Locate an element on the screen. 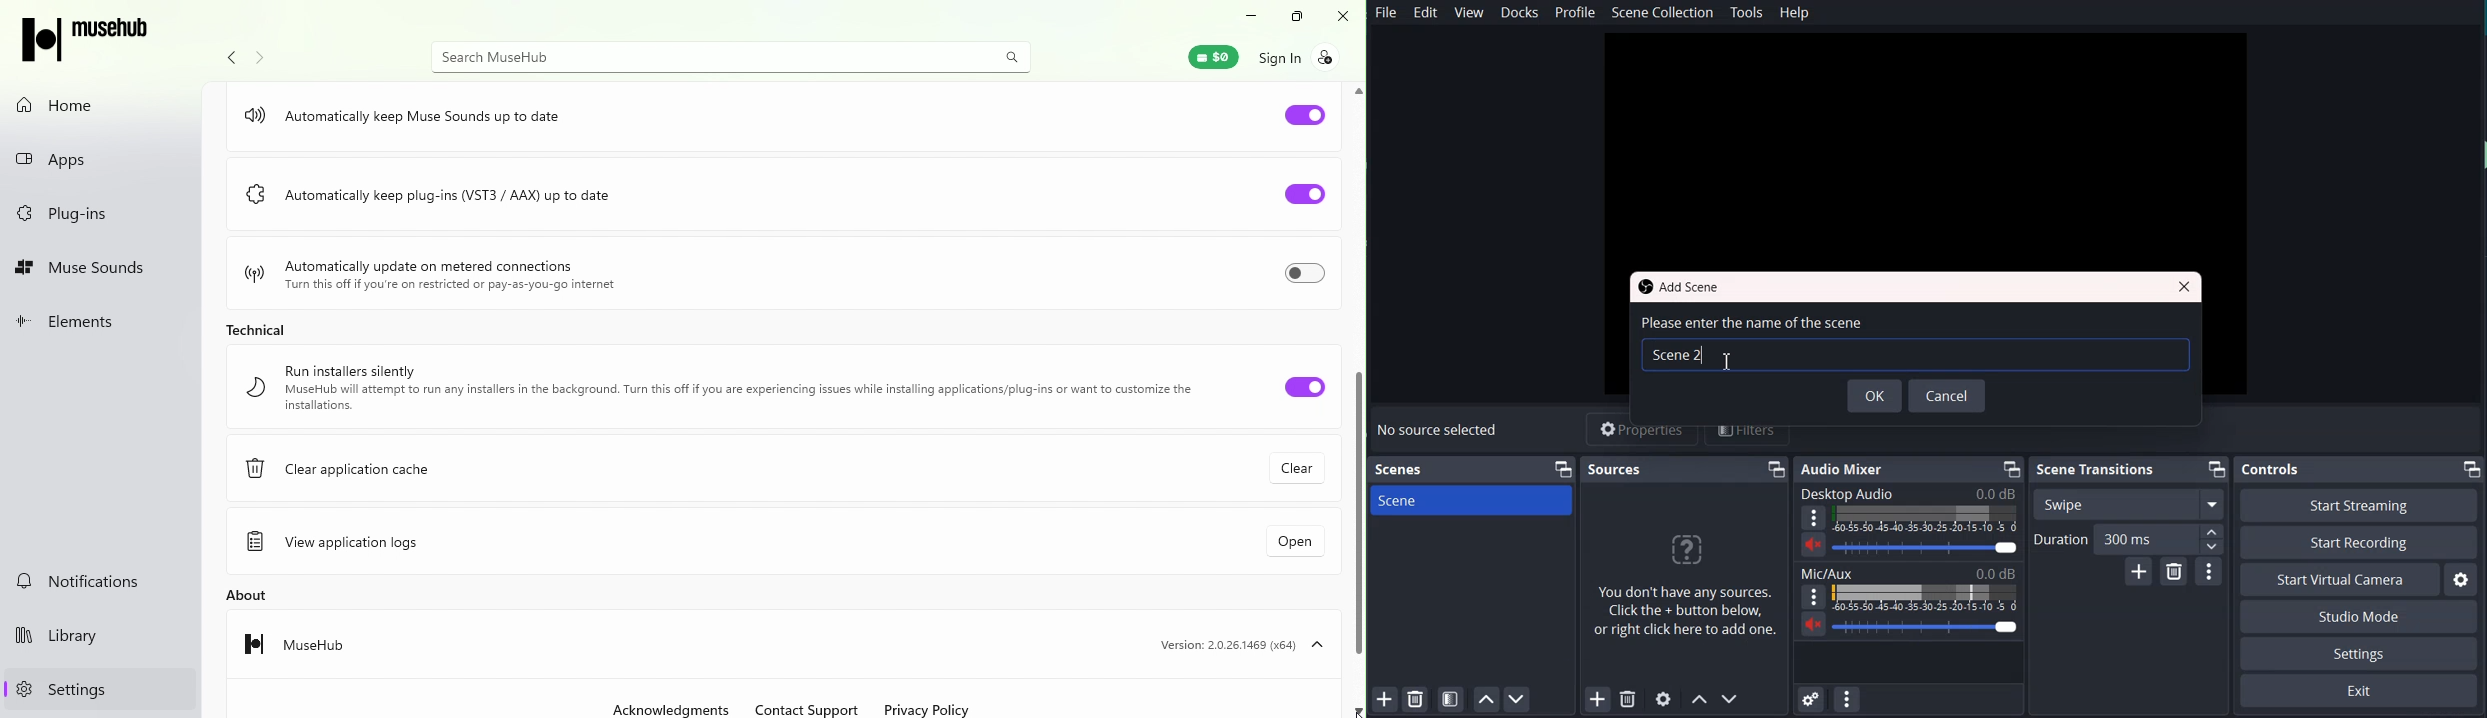 The image size is (2492, 728). Toggle Automatically keep plug-ins (VST3/AAX) up to date is located at coordinates (1295, 190).